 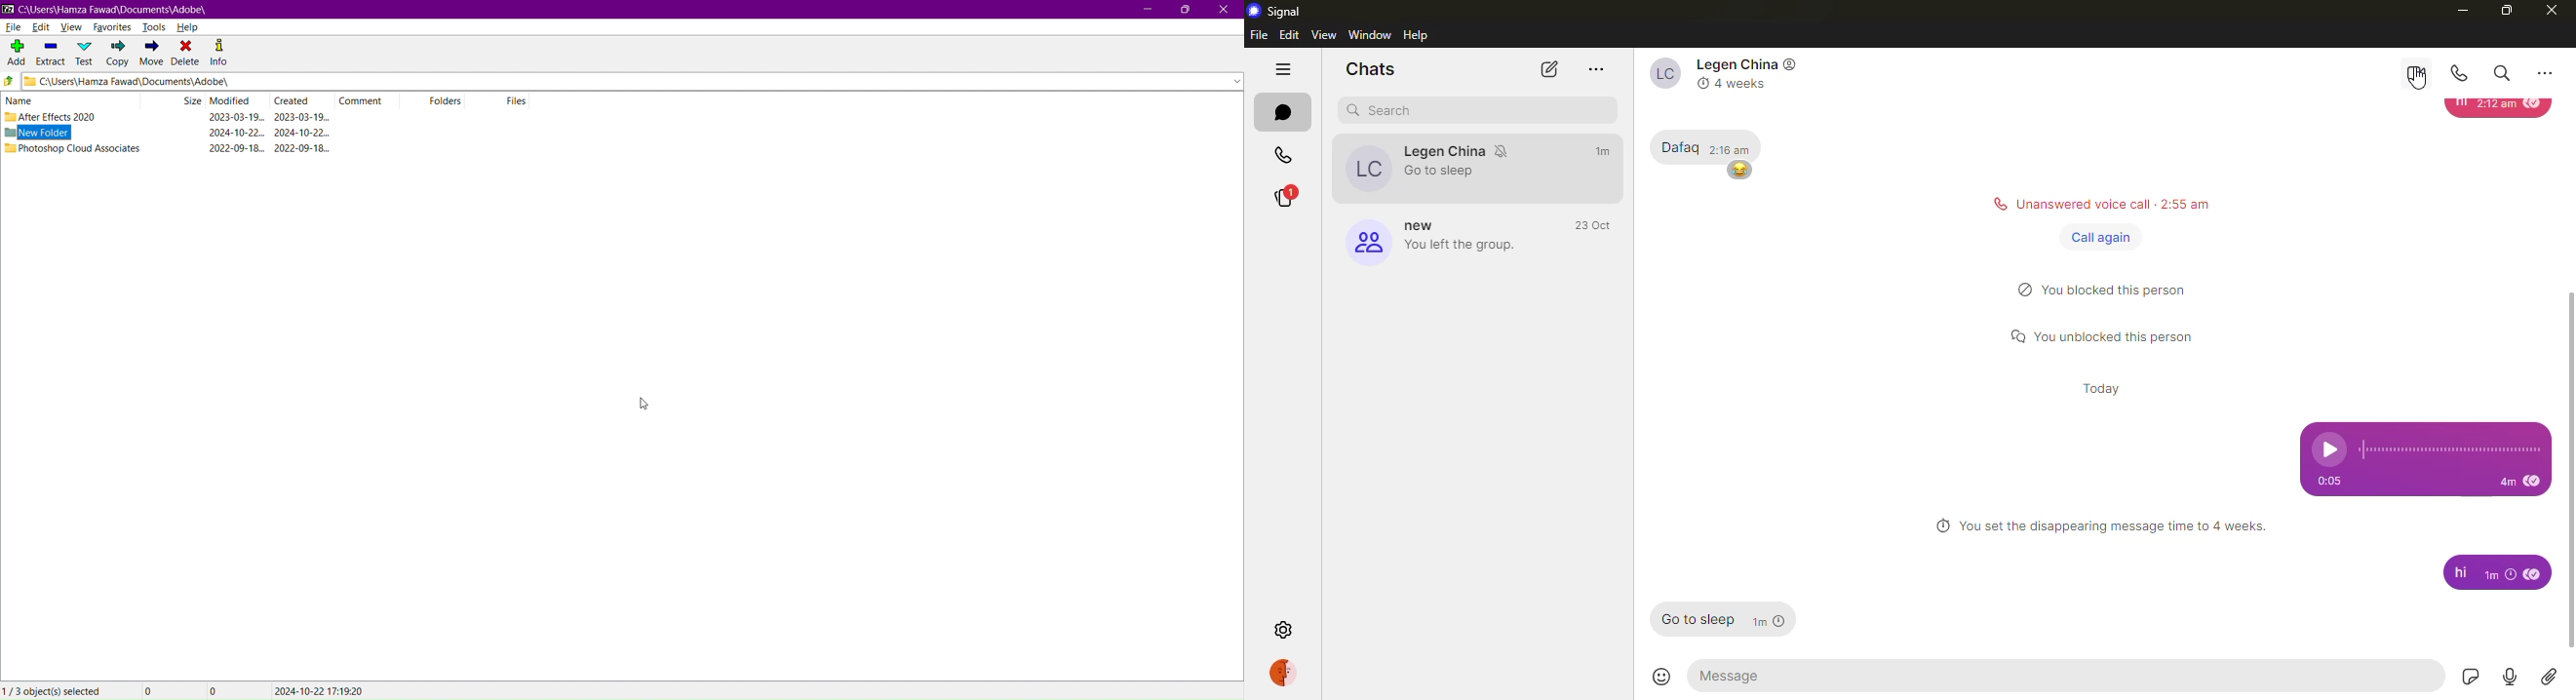 I want to click on Add, so click(x=14, y=51).